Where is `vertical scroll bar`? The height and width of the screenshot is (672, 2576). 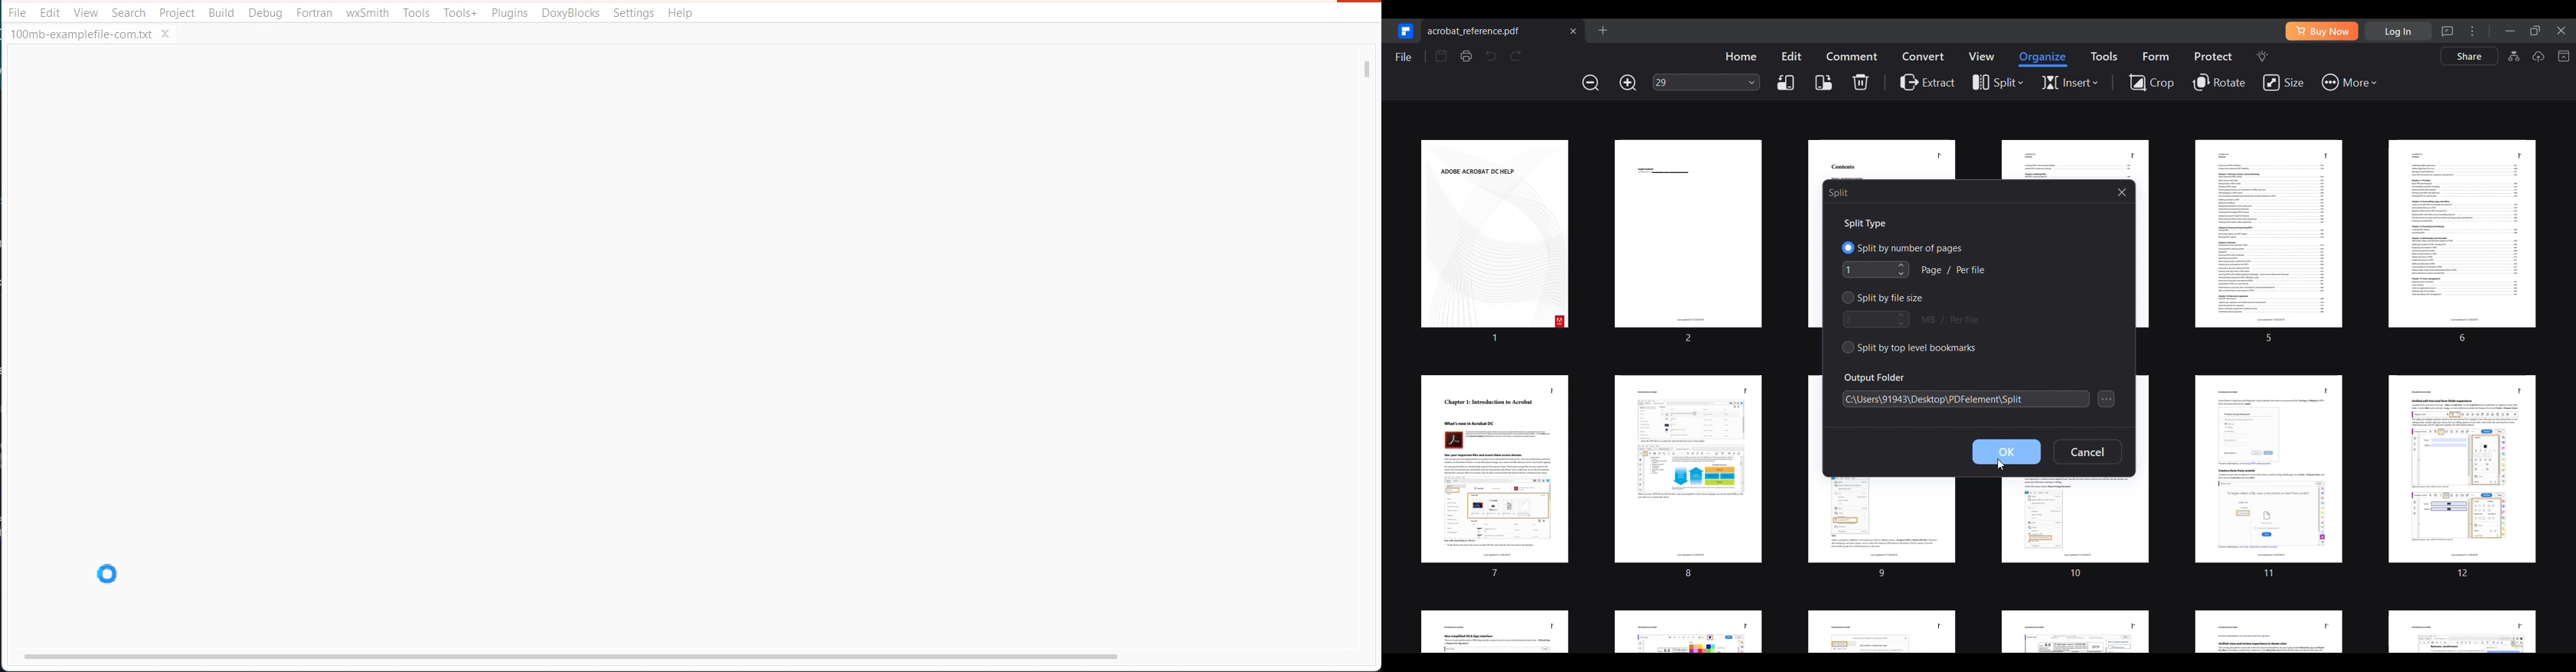
vertical scroll bar is located at coordinates (1362, 338).